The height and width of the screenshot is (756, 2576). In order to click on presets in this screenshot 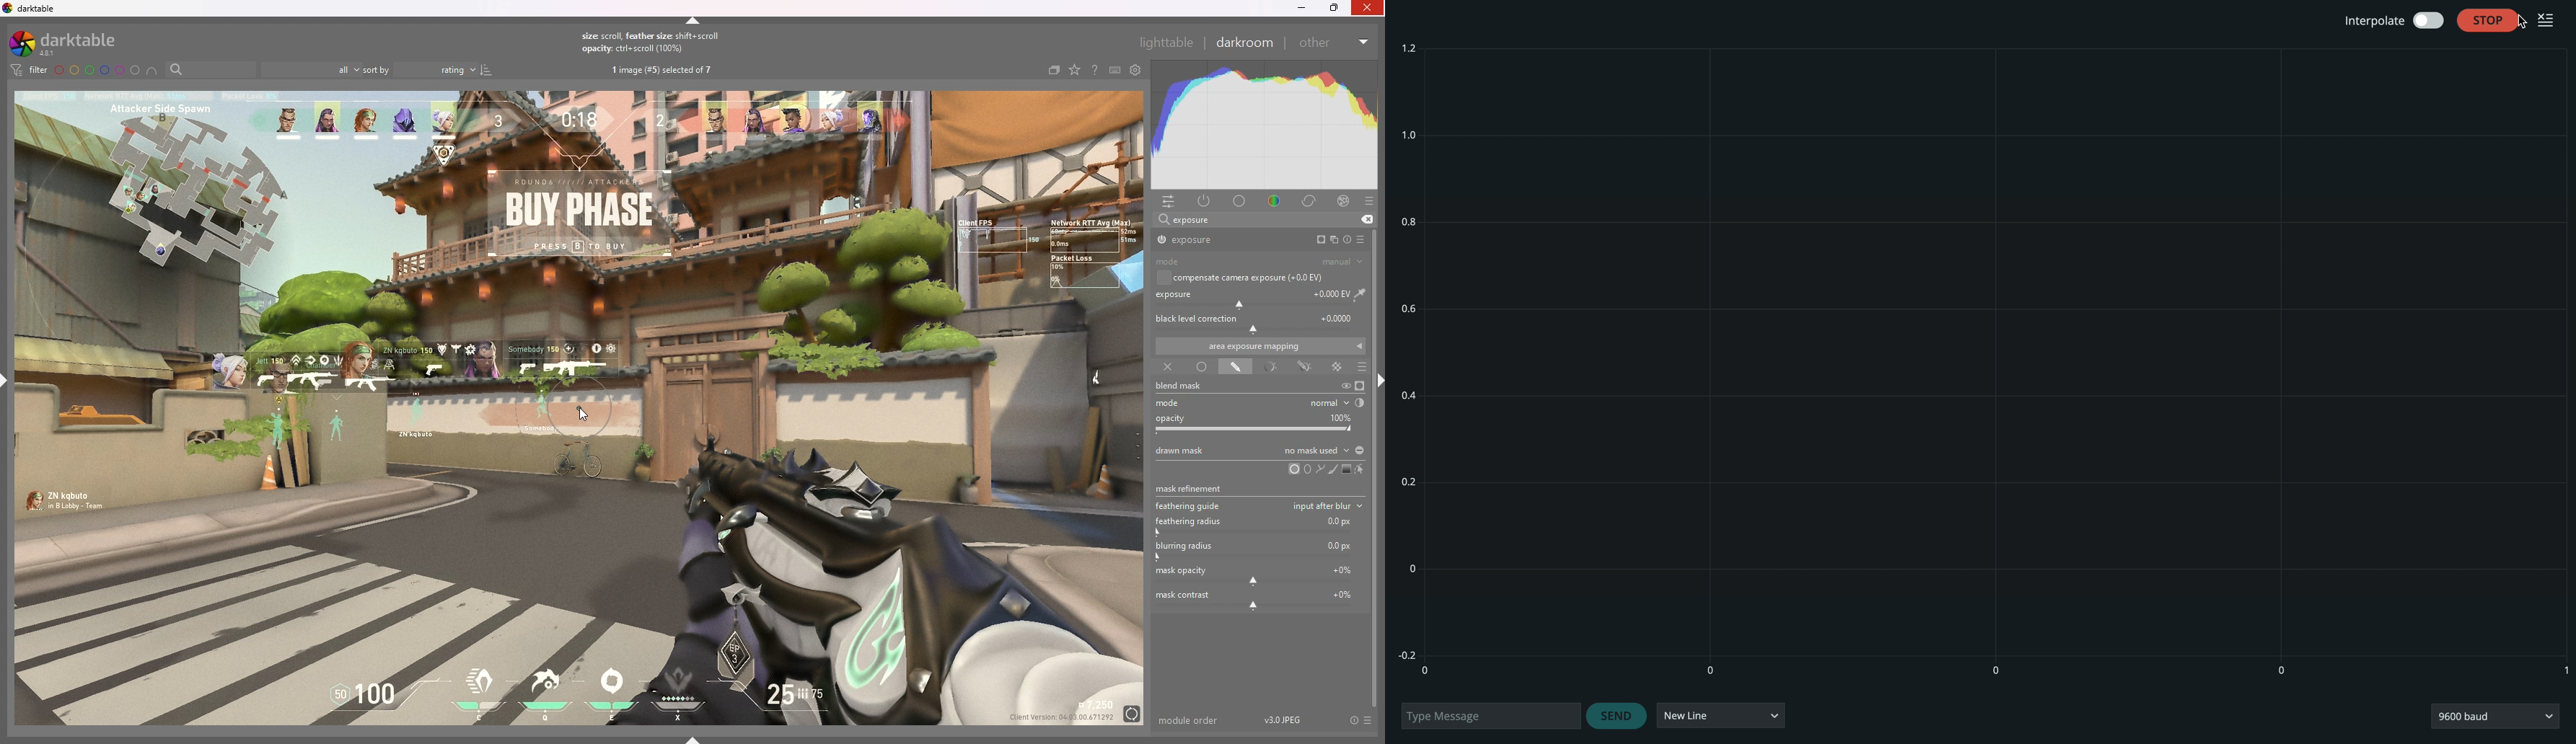, I will do `click(1369, 721)`.